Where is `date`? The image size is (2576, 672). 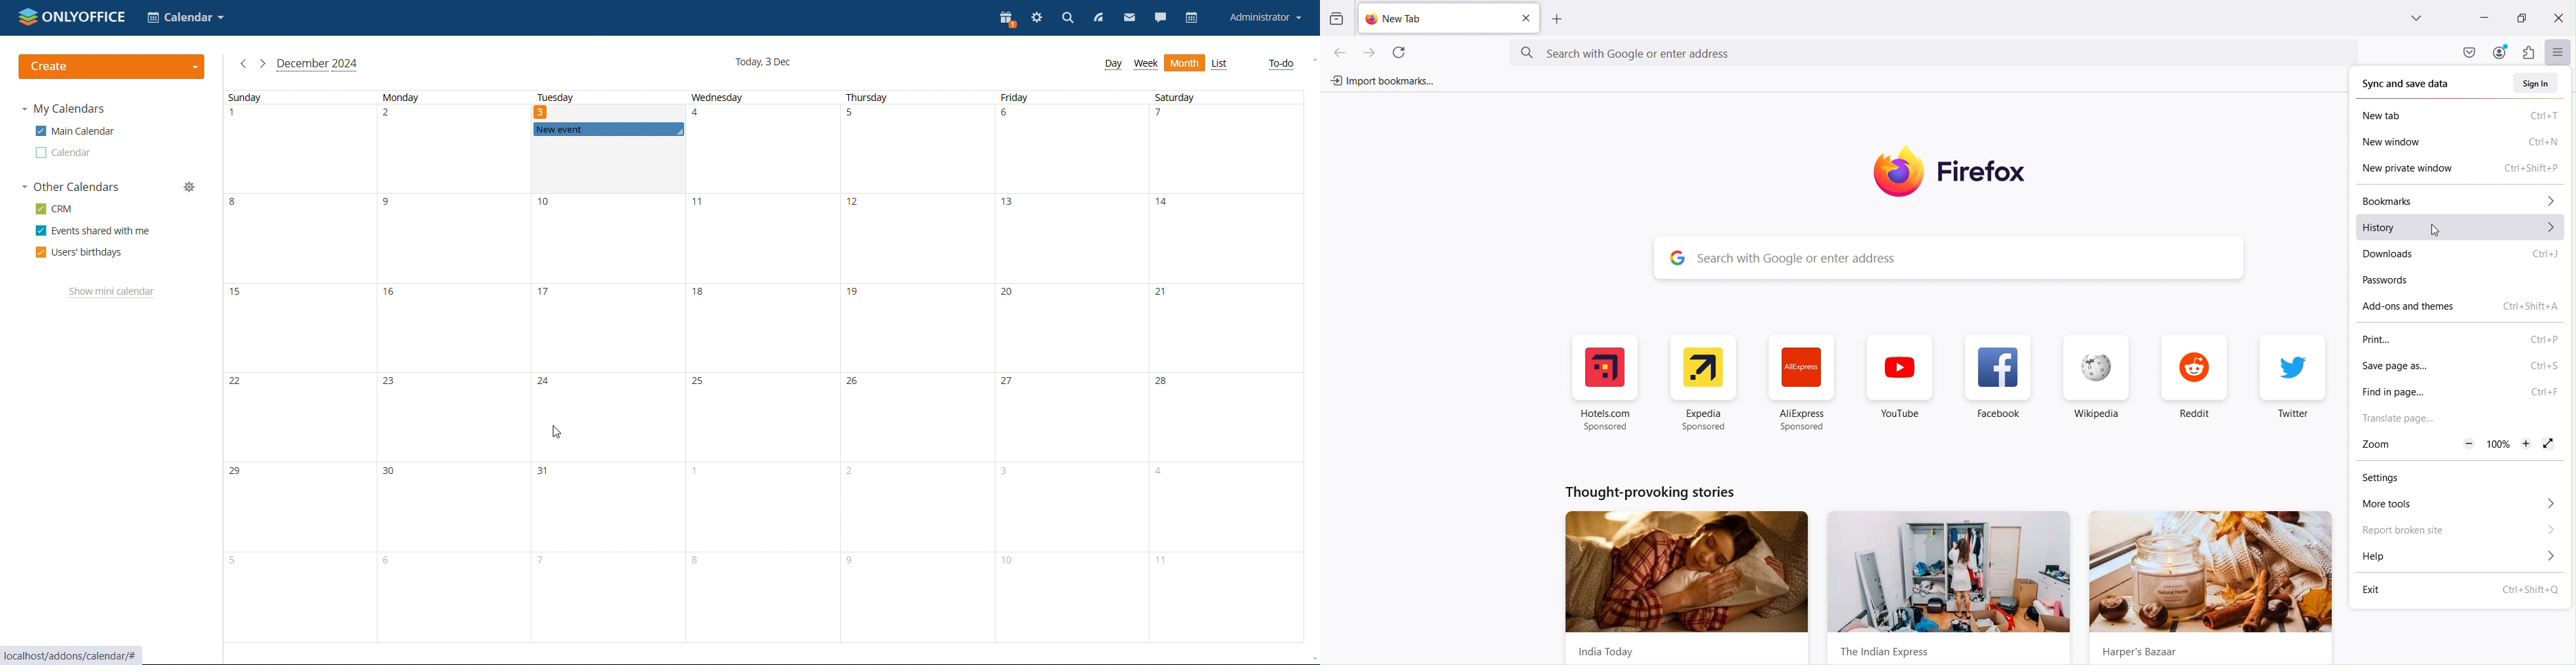 date is located at coordinates (608, 327).